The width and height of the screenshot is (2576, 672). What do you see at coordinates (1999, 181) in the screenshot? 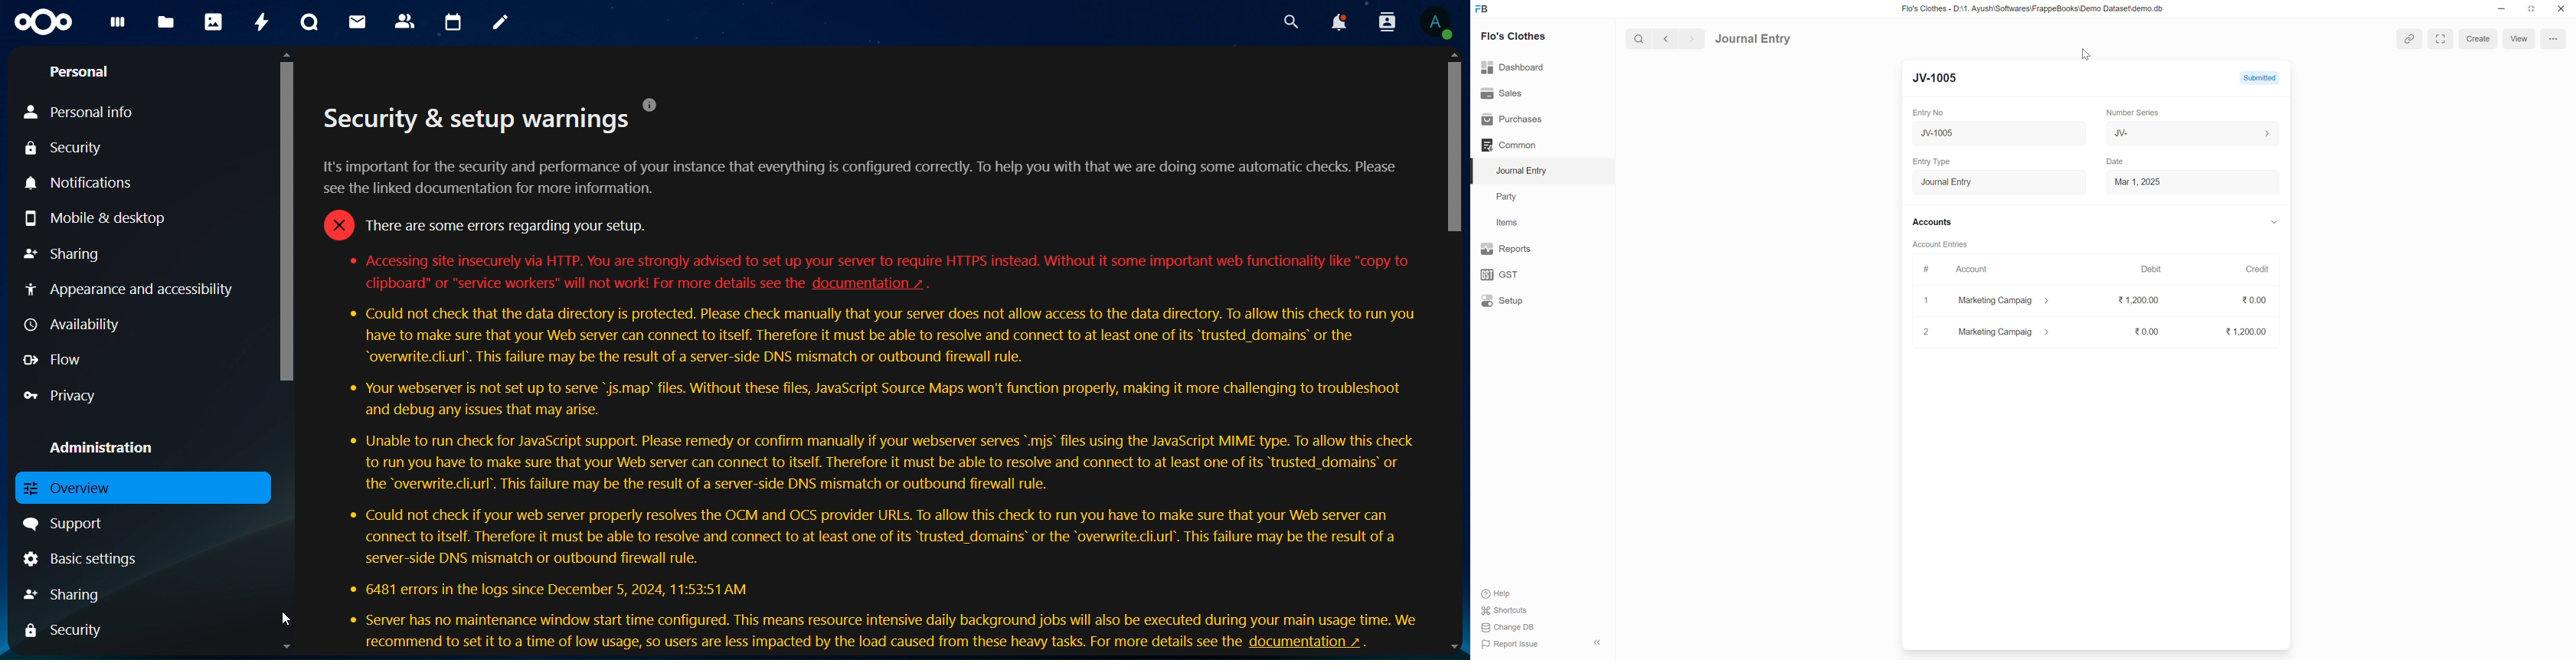
I see `Journal Entry` at bounding box center [1999, 181].